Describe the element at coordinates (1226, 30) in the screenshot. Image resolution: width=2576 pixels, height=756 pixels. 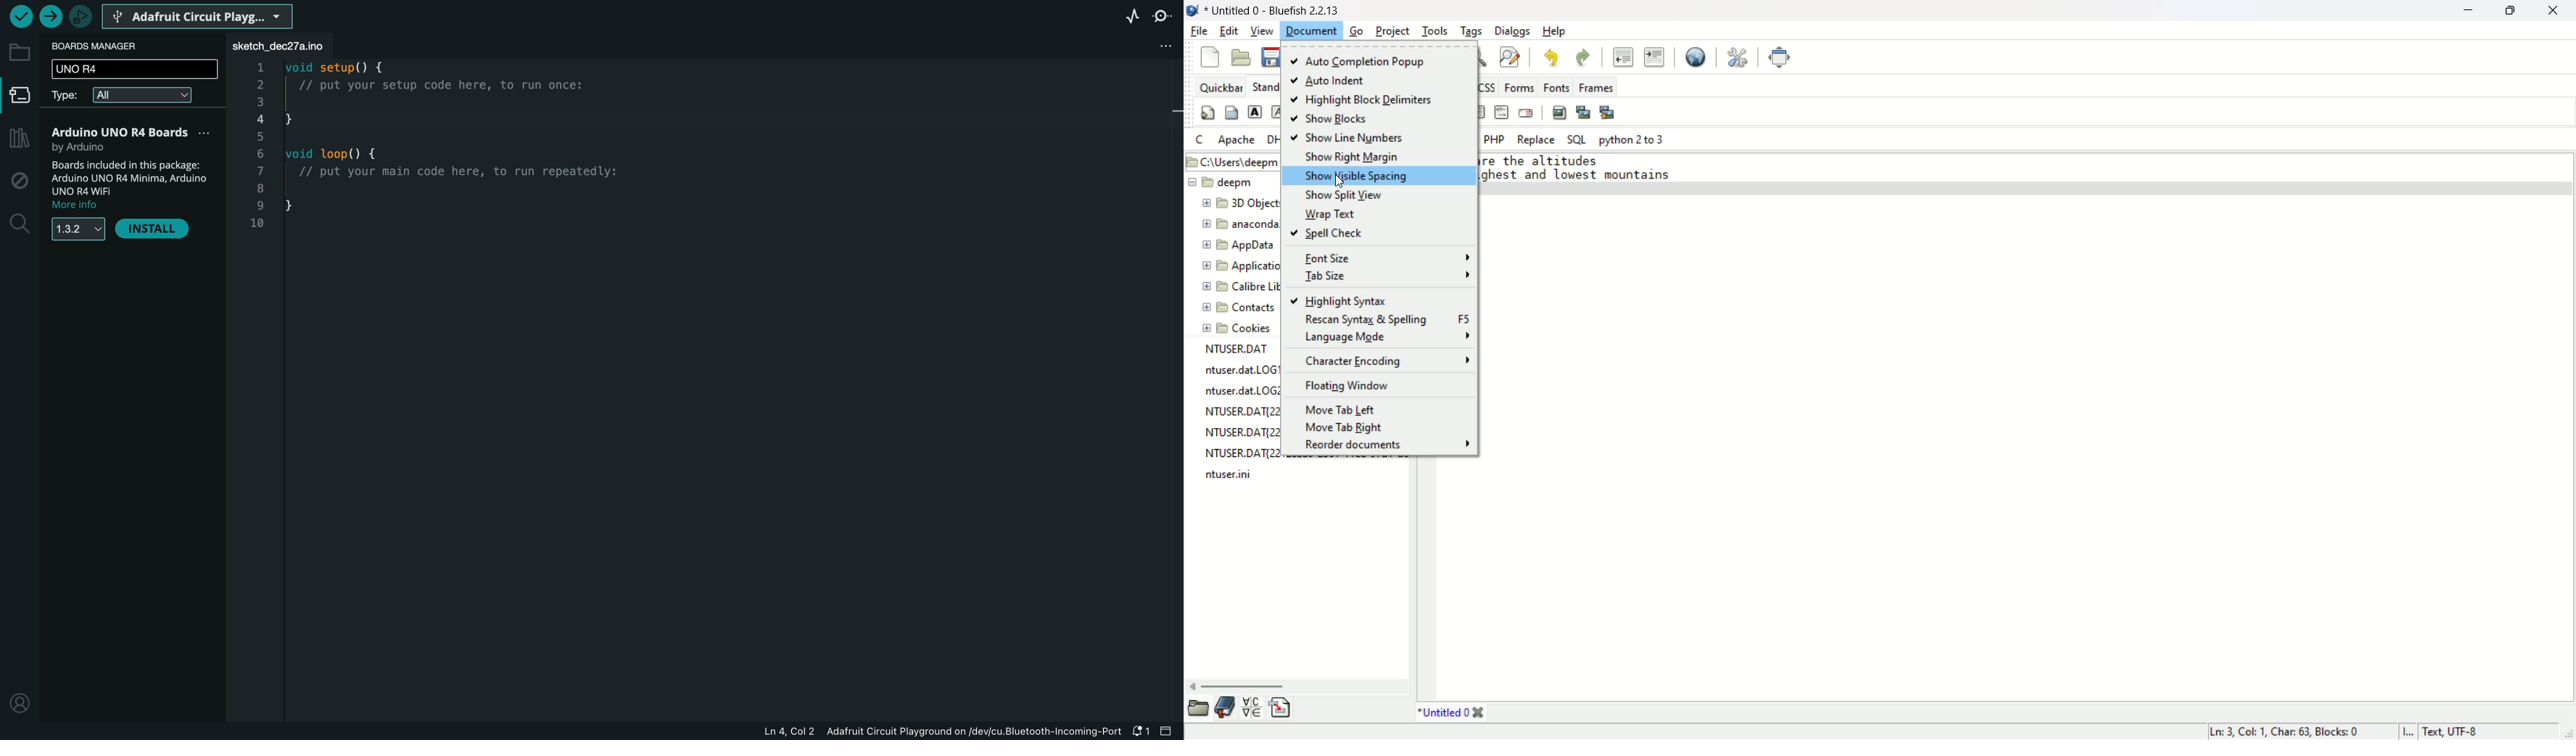
I see `edit` at that location.